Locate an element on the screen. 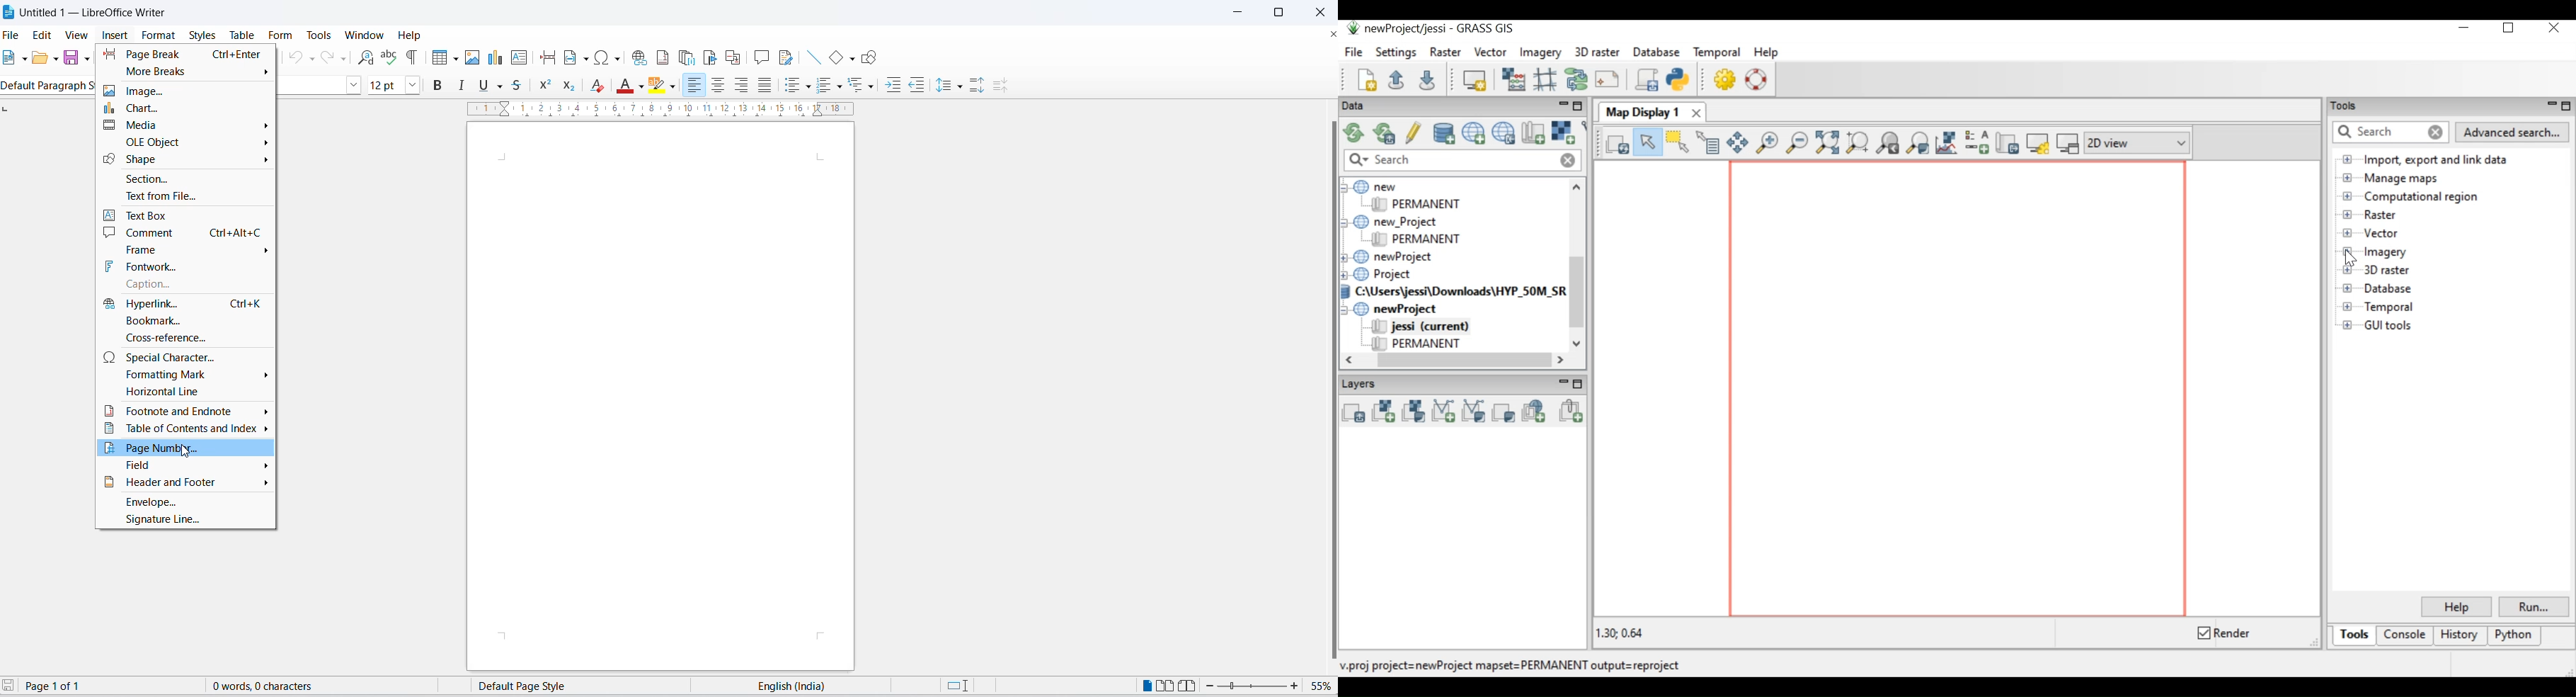 This screenshot has height=700, width=2576. underline  is located at coordinates (481, 86).